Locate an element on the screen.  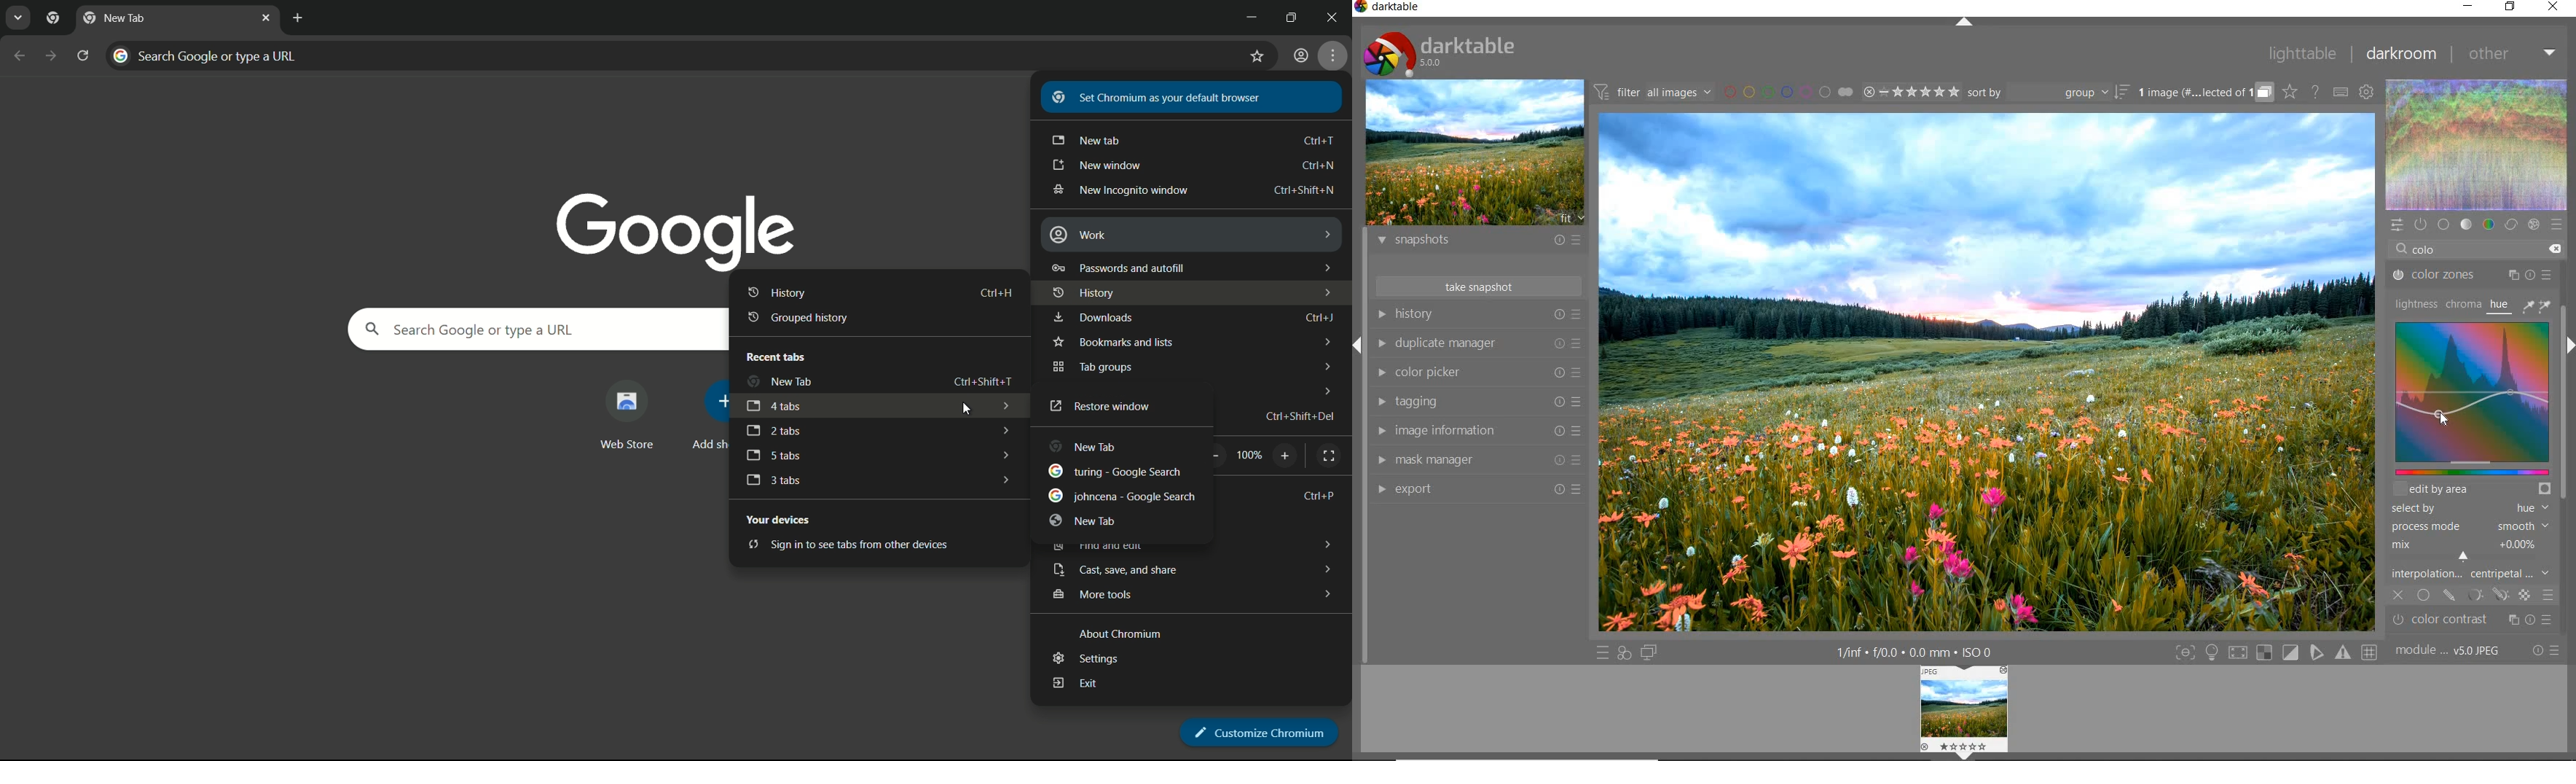
web store shortcut is located at coordinates (625, 416).